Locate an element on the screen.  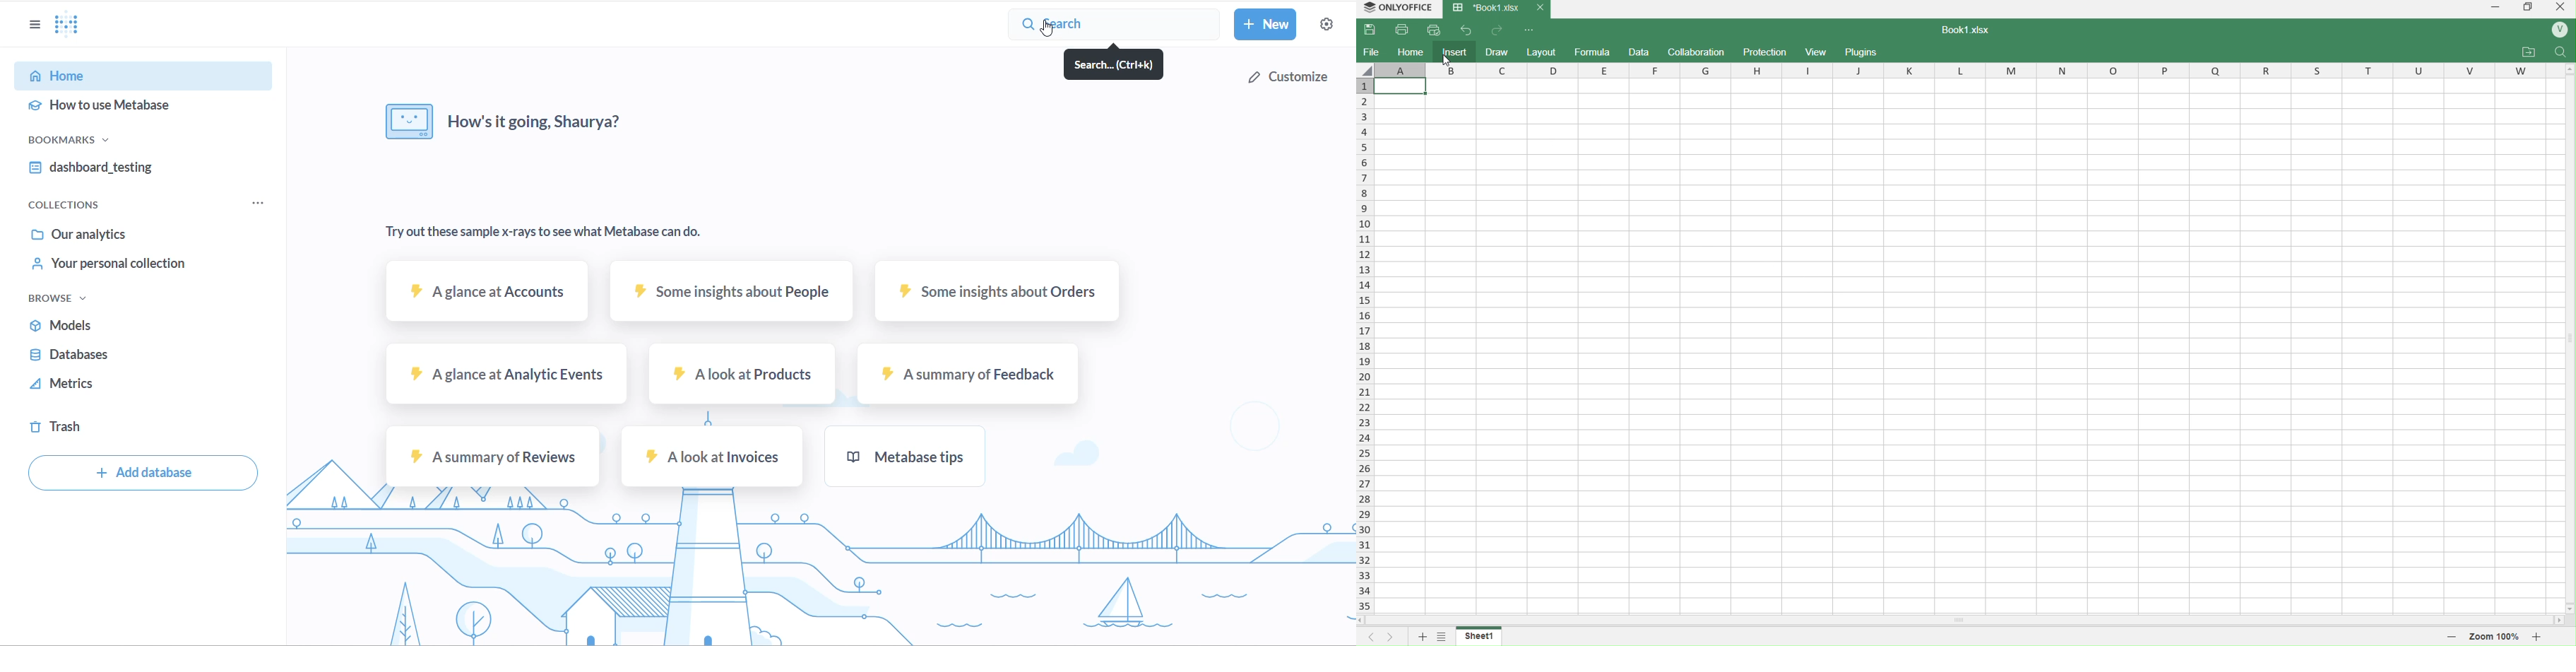
personal collection is located at coordinates (138, 266).